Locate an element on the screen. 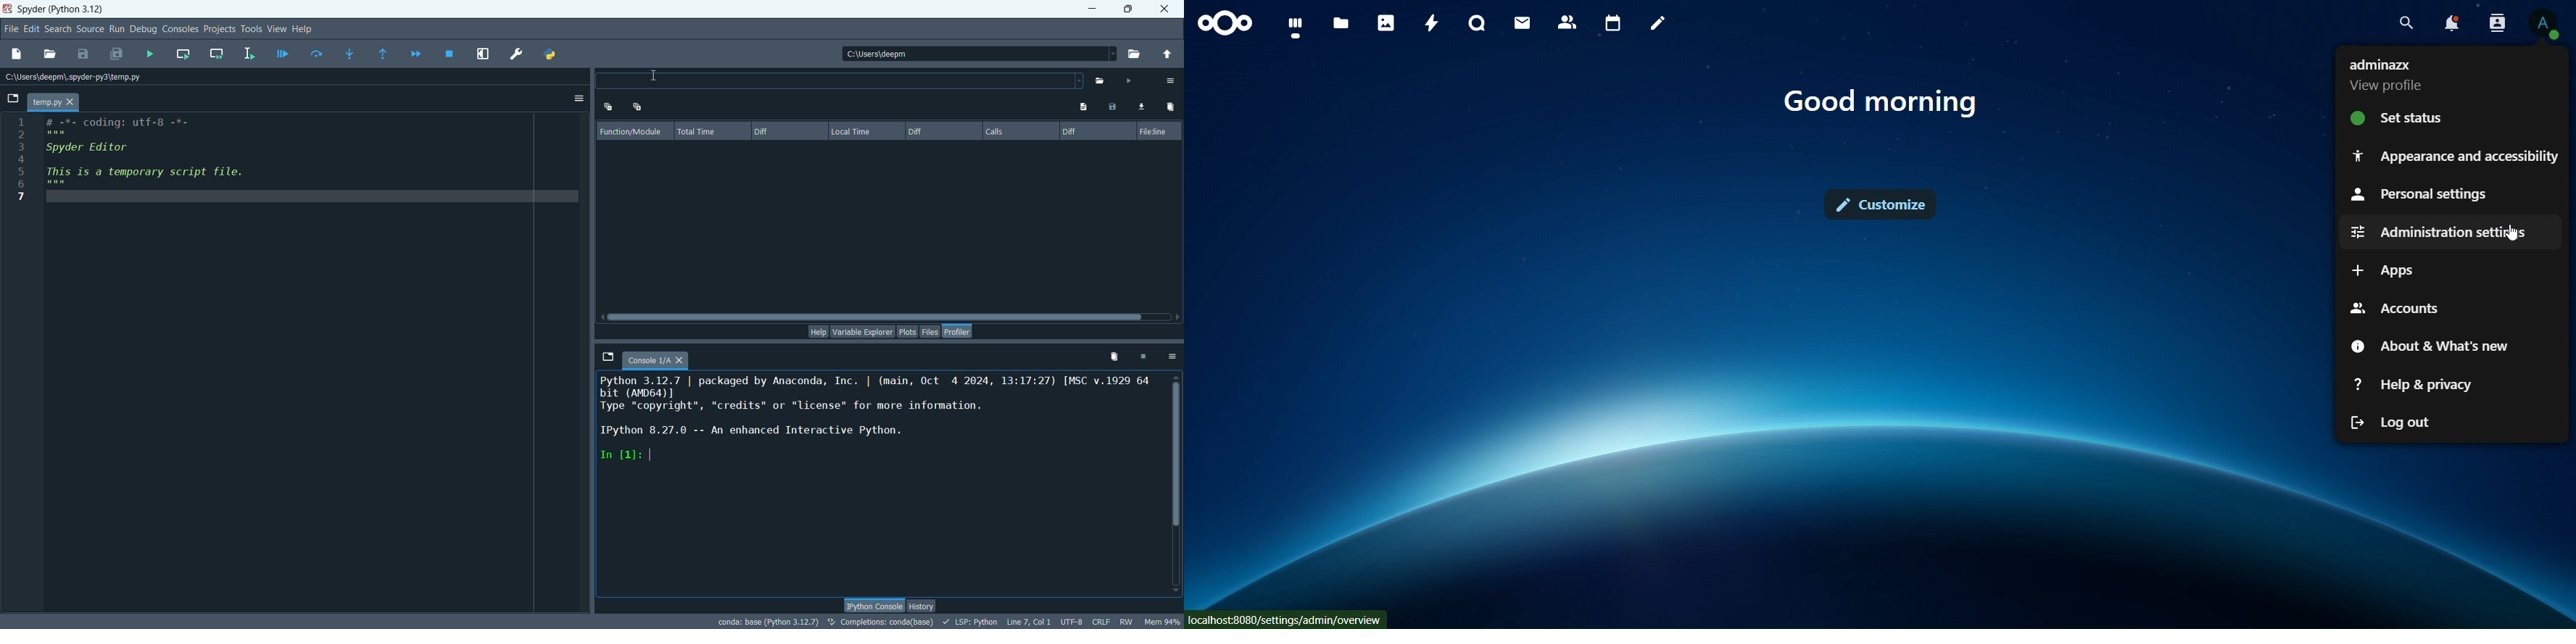 This screenshot has height=644, width=2576. option is located at coordinates (578, 99).